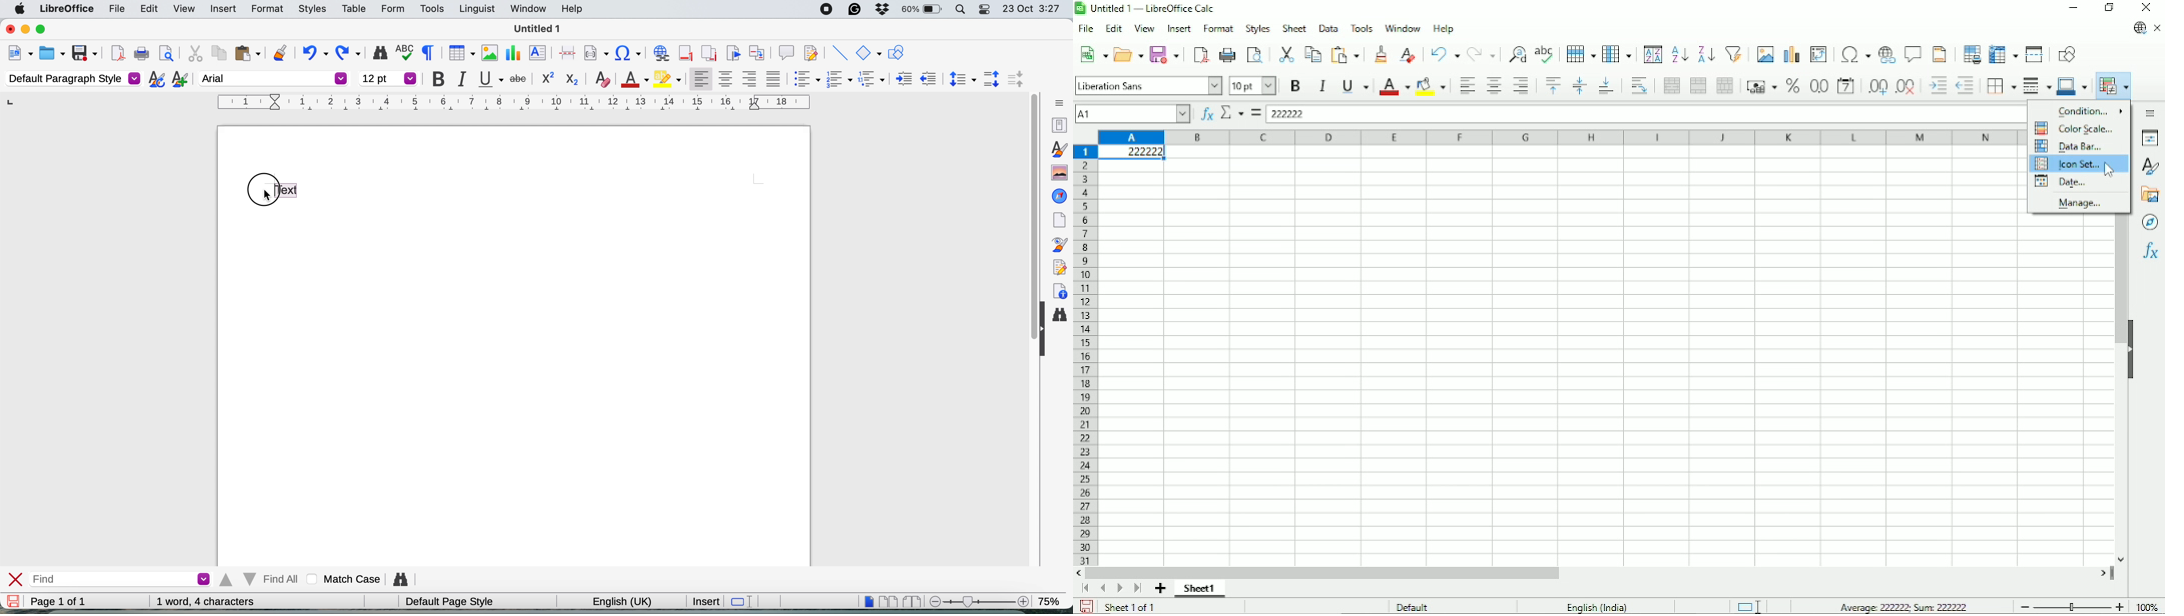 This screenshot has height=616, width=2184. What do you see at coordinates (52, 53) in the screenshot?
I see `open` at bounding box center [52, 53].